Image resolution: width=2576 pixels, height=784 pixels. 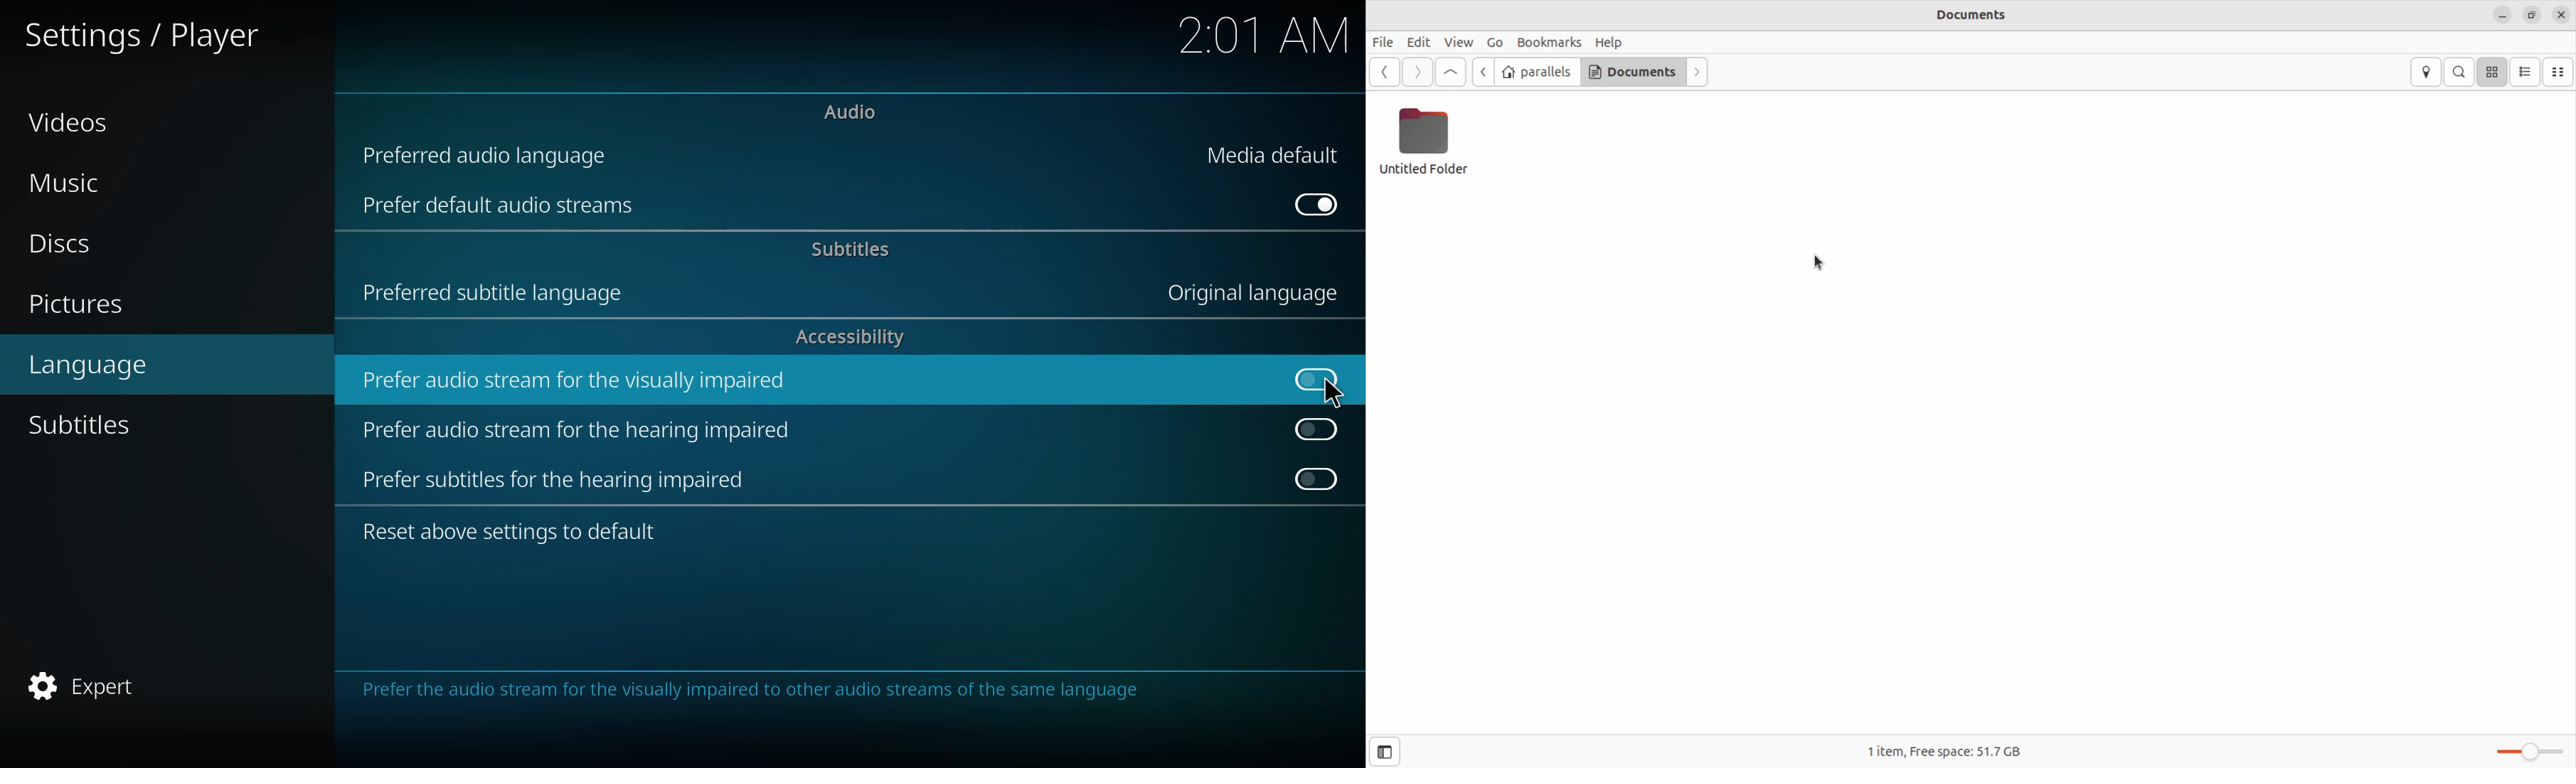 I want to click on Go, so click(x=1495, y=43).